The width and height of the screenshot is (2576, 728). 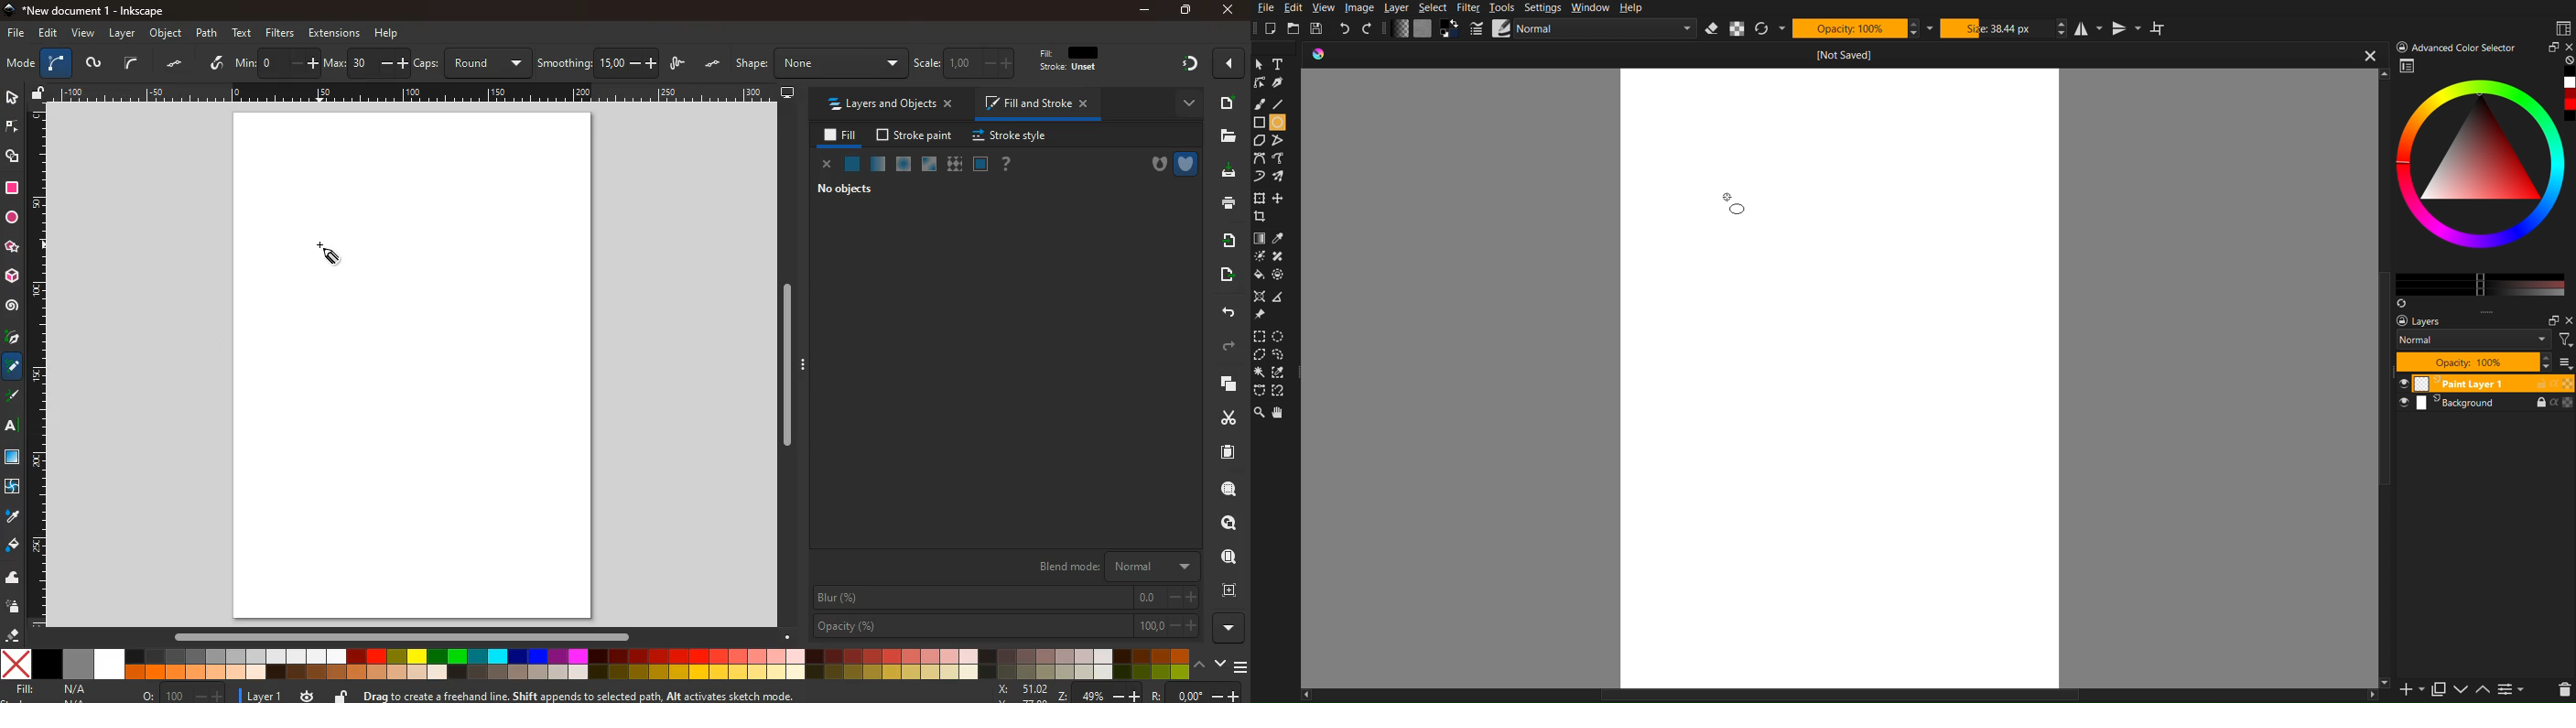 What do you see at coordinates (14, 546) in the screenshot?
I see `paint` at bounding box center [14, 546].